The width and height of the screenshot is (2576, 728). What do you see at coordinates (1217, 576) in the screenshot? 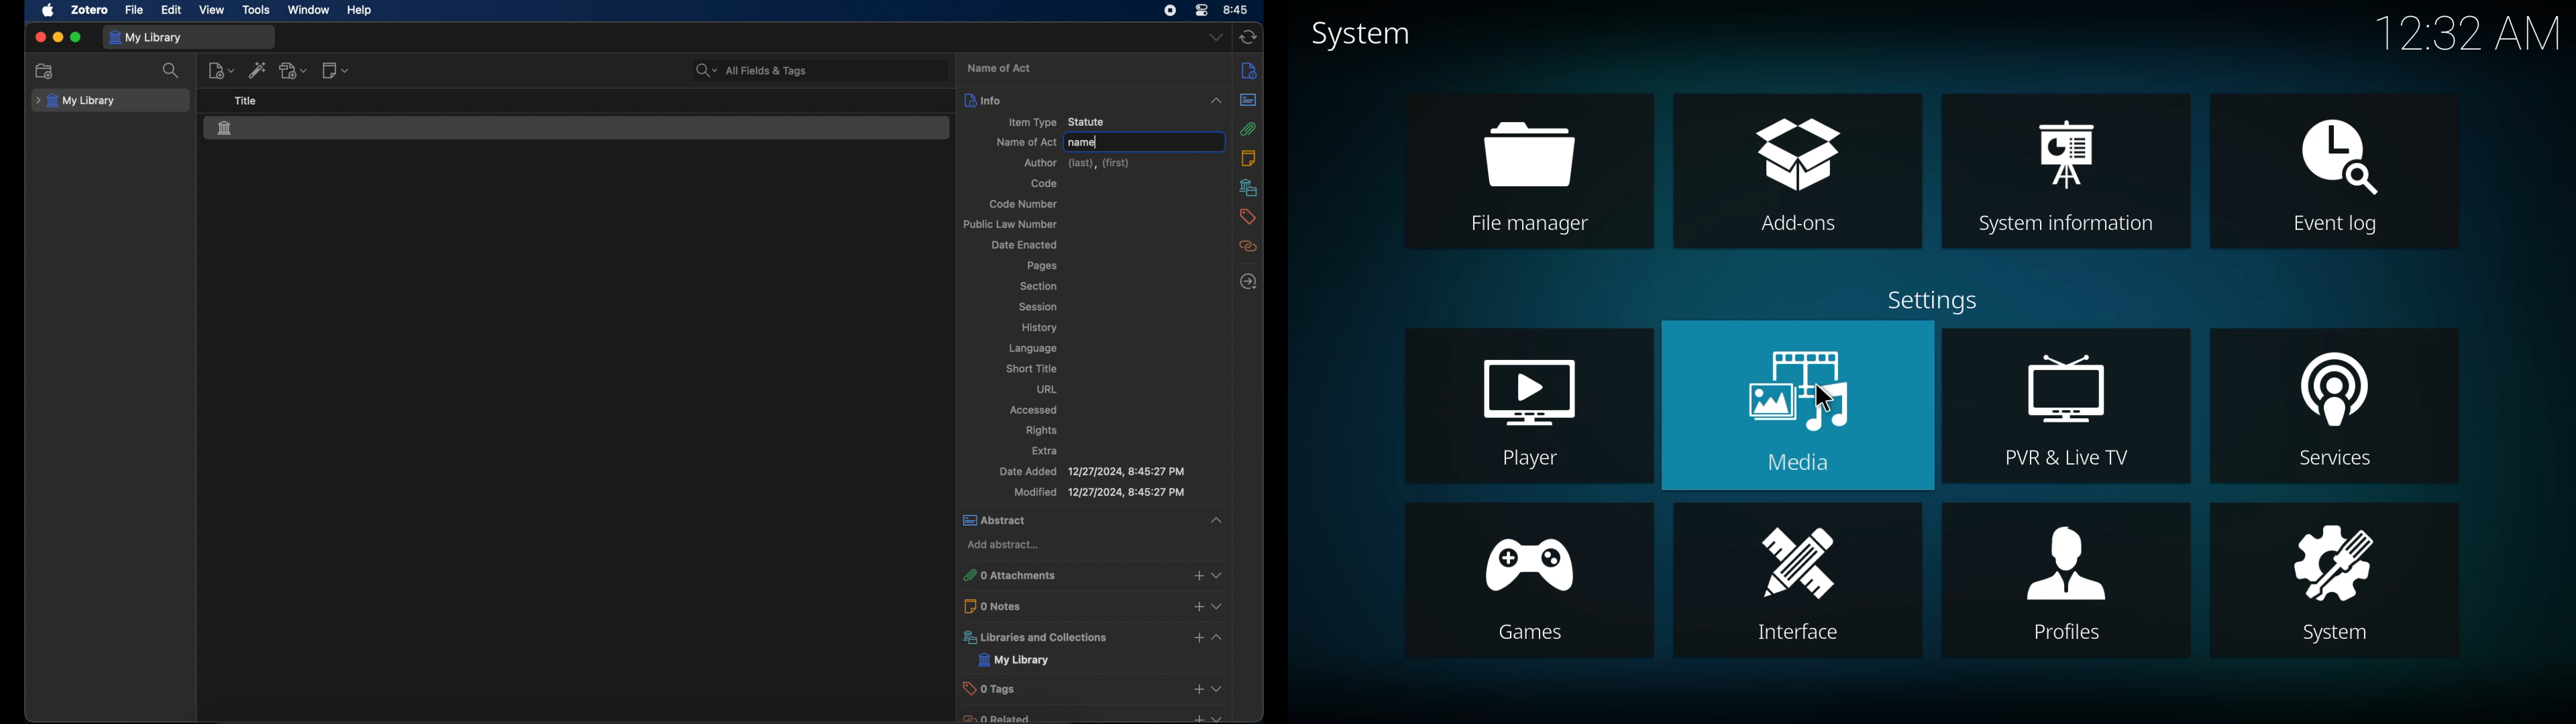
I see `dropdown` at bounding box center [1217, 576].